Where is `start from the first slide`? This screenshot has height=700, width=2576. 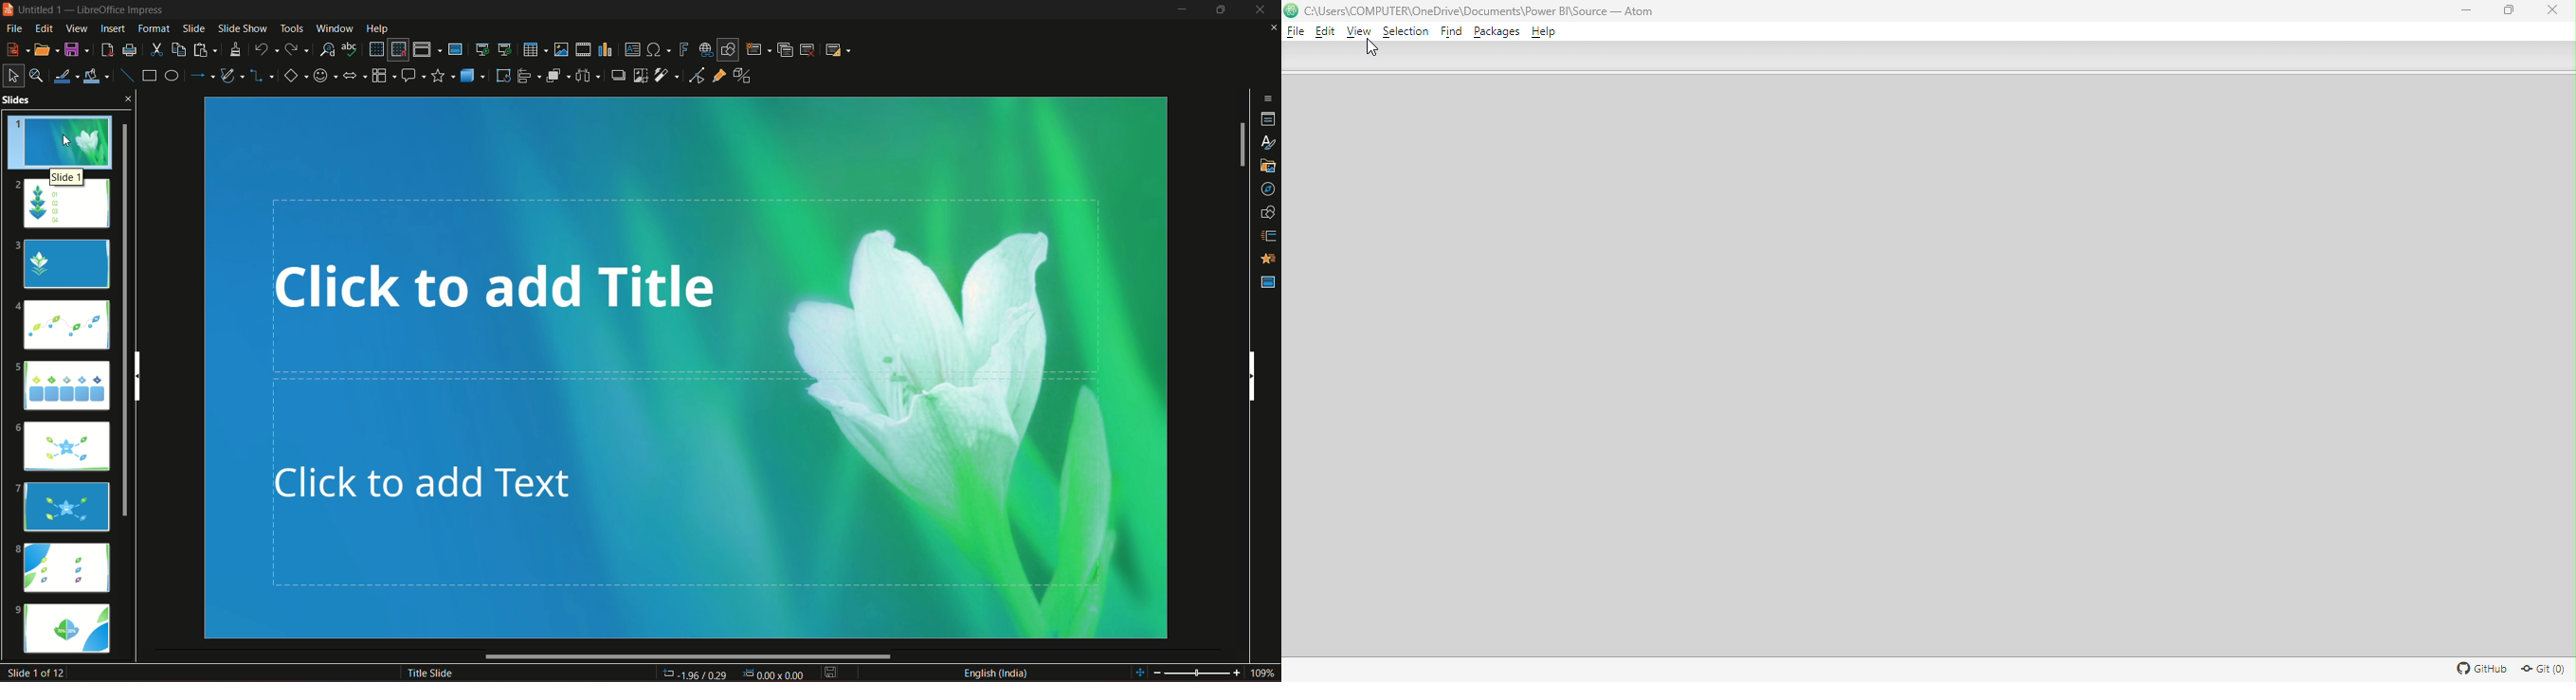
start from the first slide is located at coordinates (482, 47).